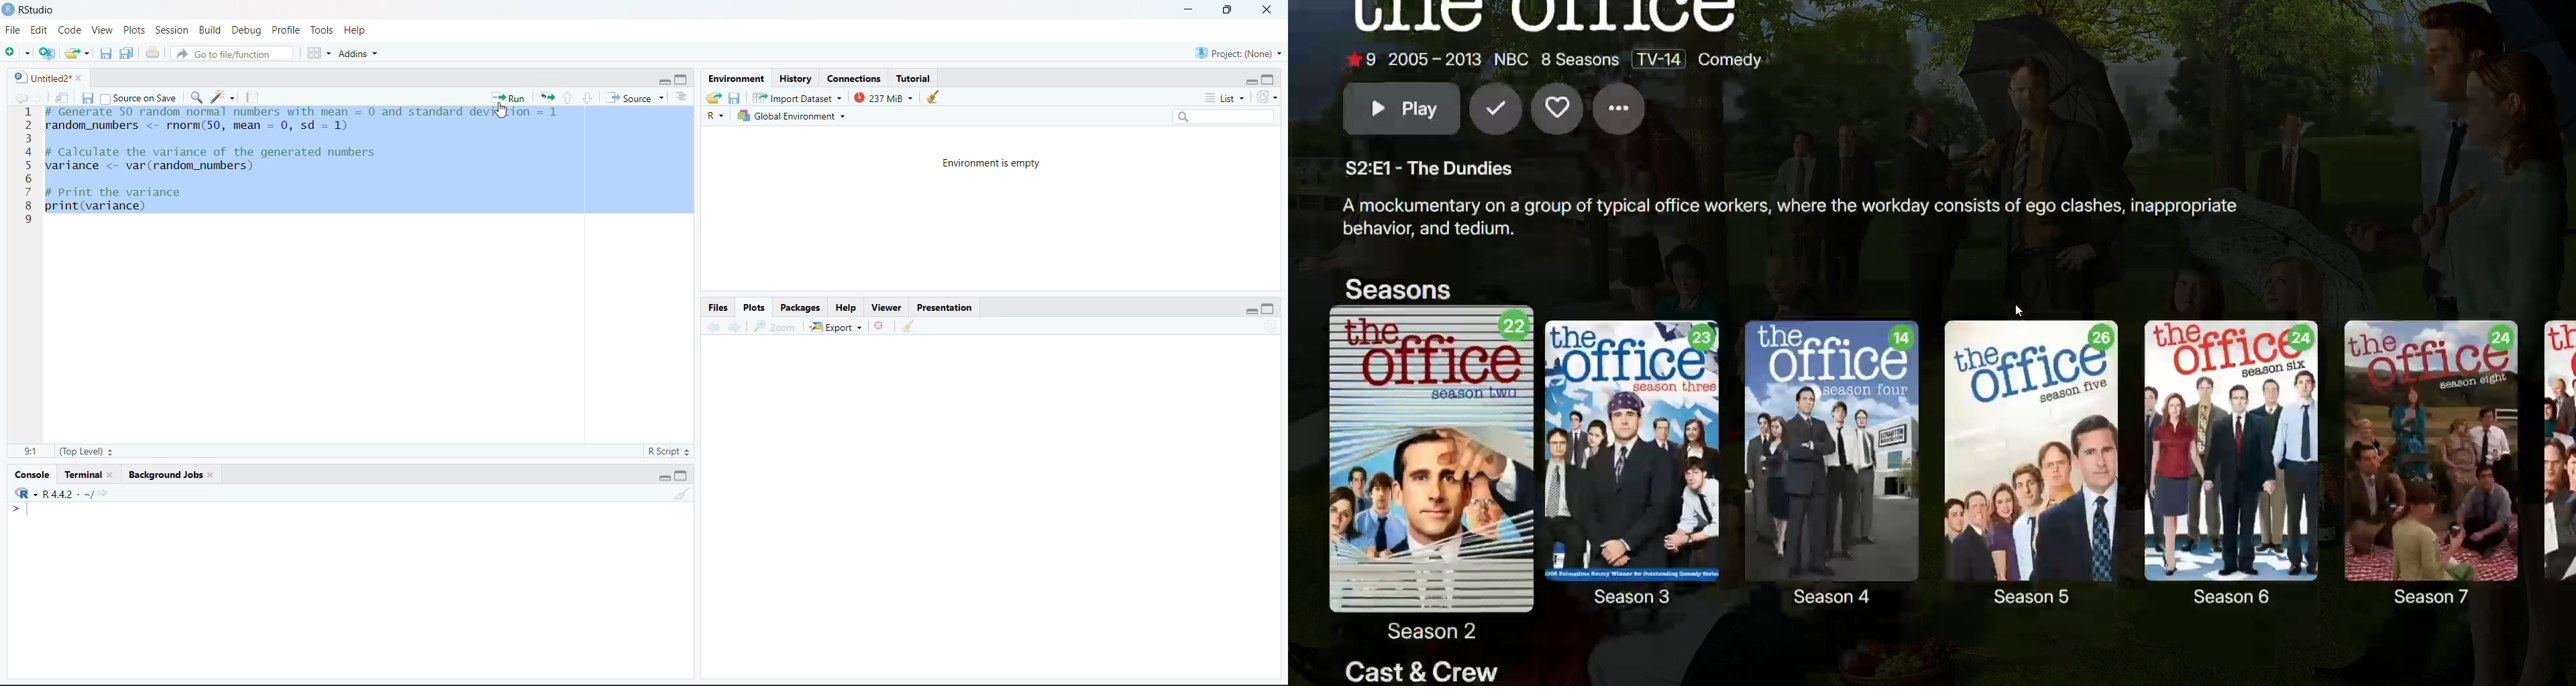 Image resolution: width=2576 pixels, height=700 pixels. I want to click on back, so click(19, 97).